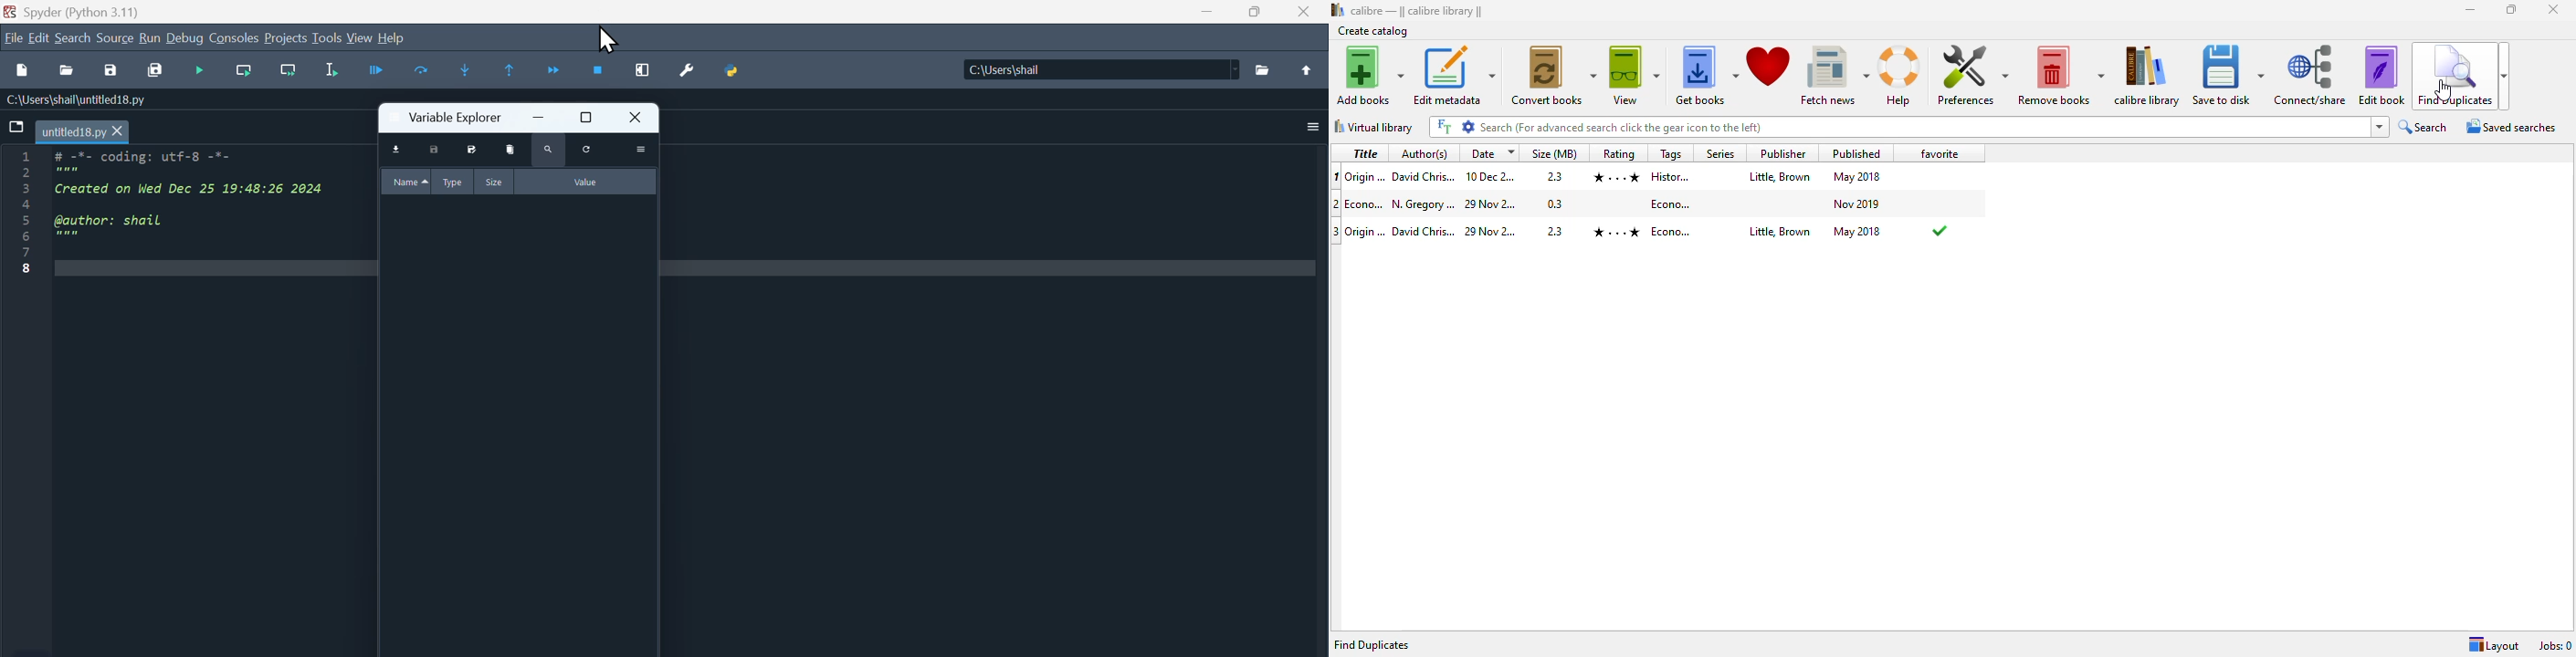 The width and height of the screenshot is (2576, 672). What do you see at coordinates (1313, 127) in the screenshot?
I see `more actions` at bounding box center [1313, 127].